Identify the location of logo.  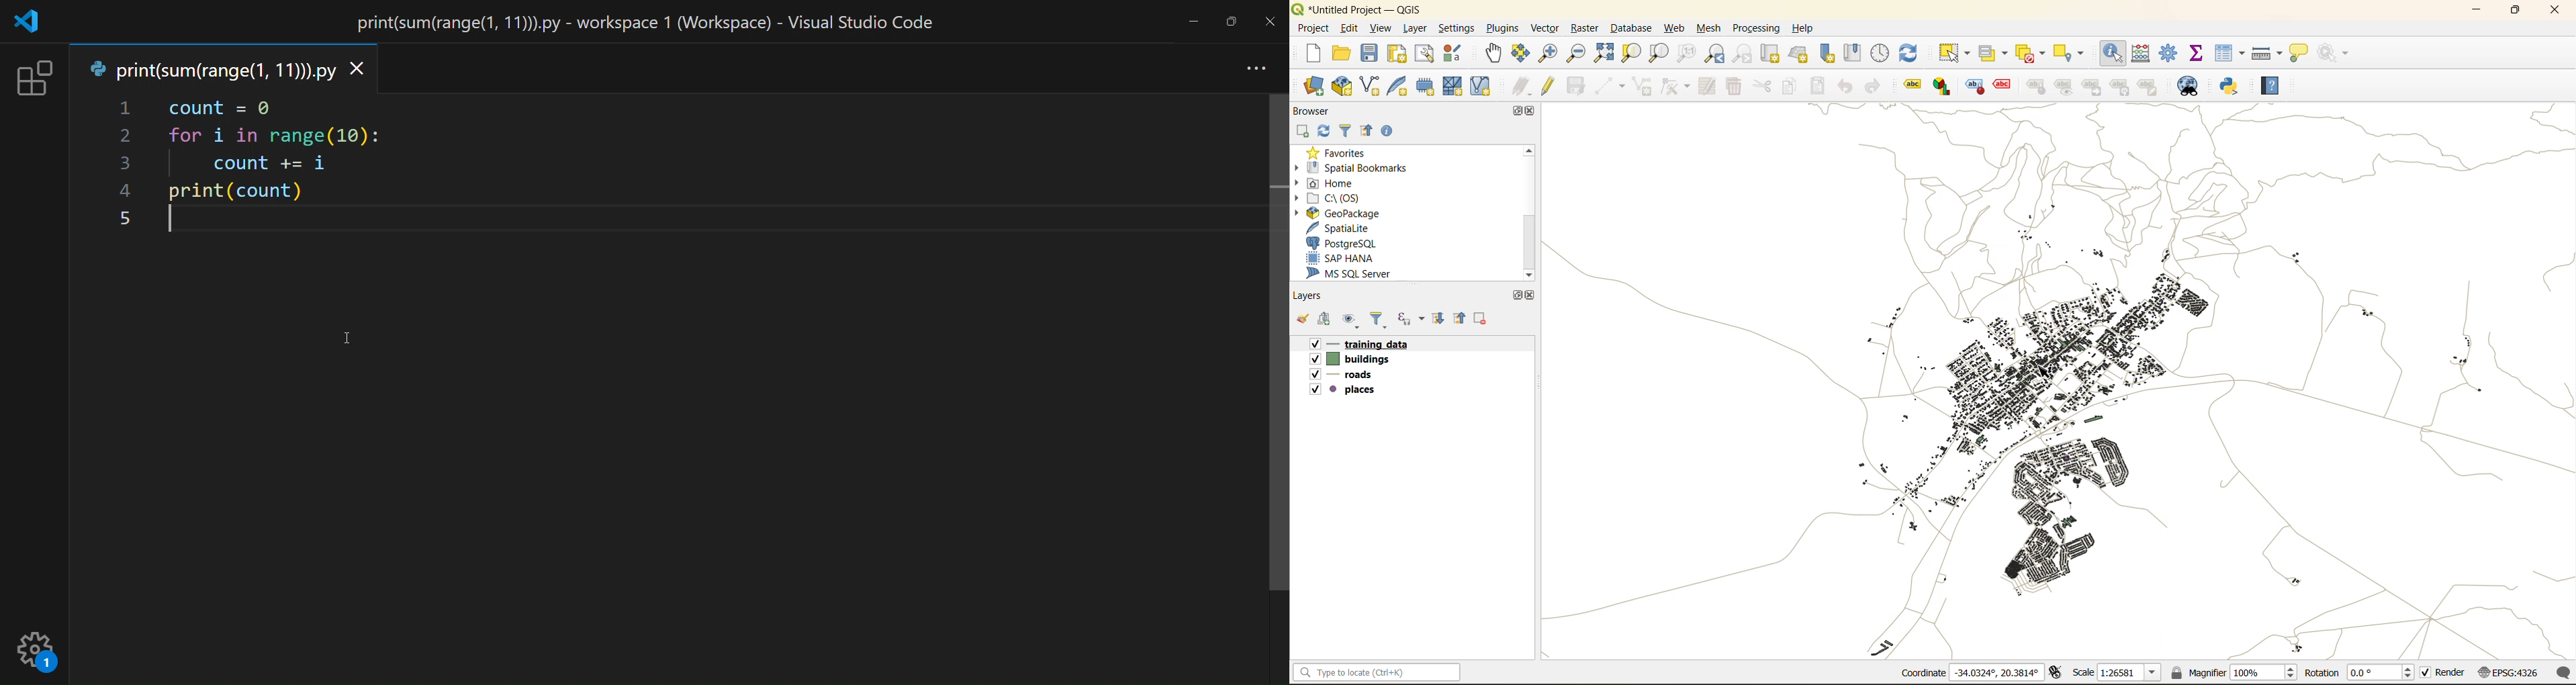
(28, 22).